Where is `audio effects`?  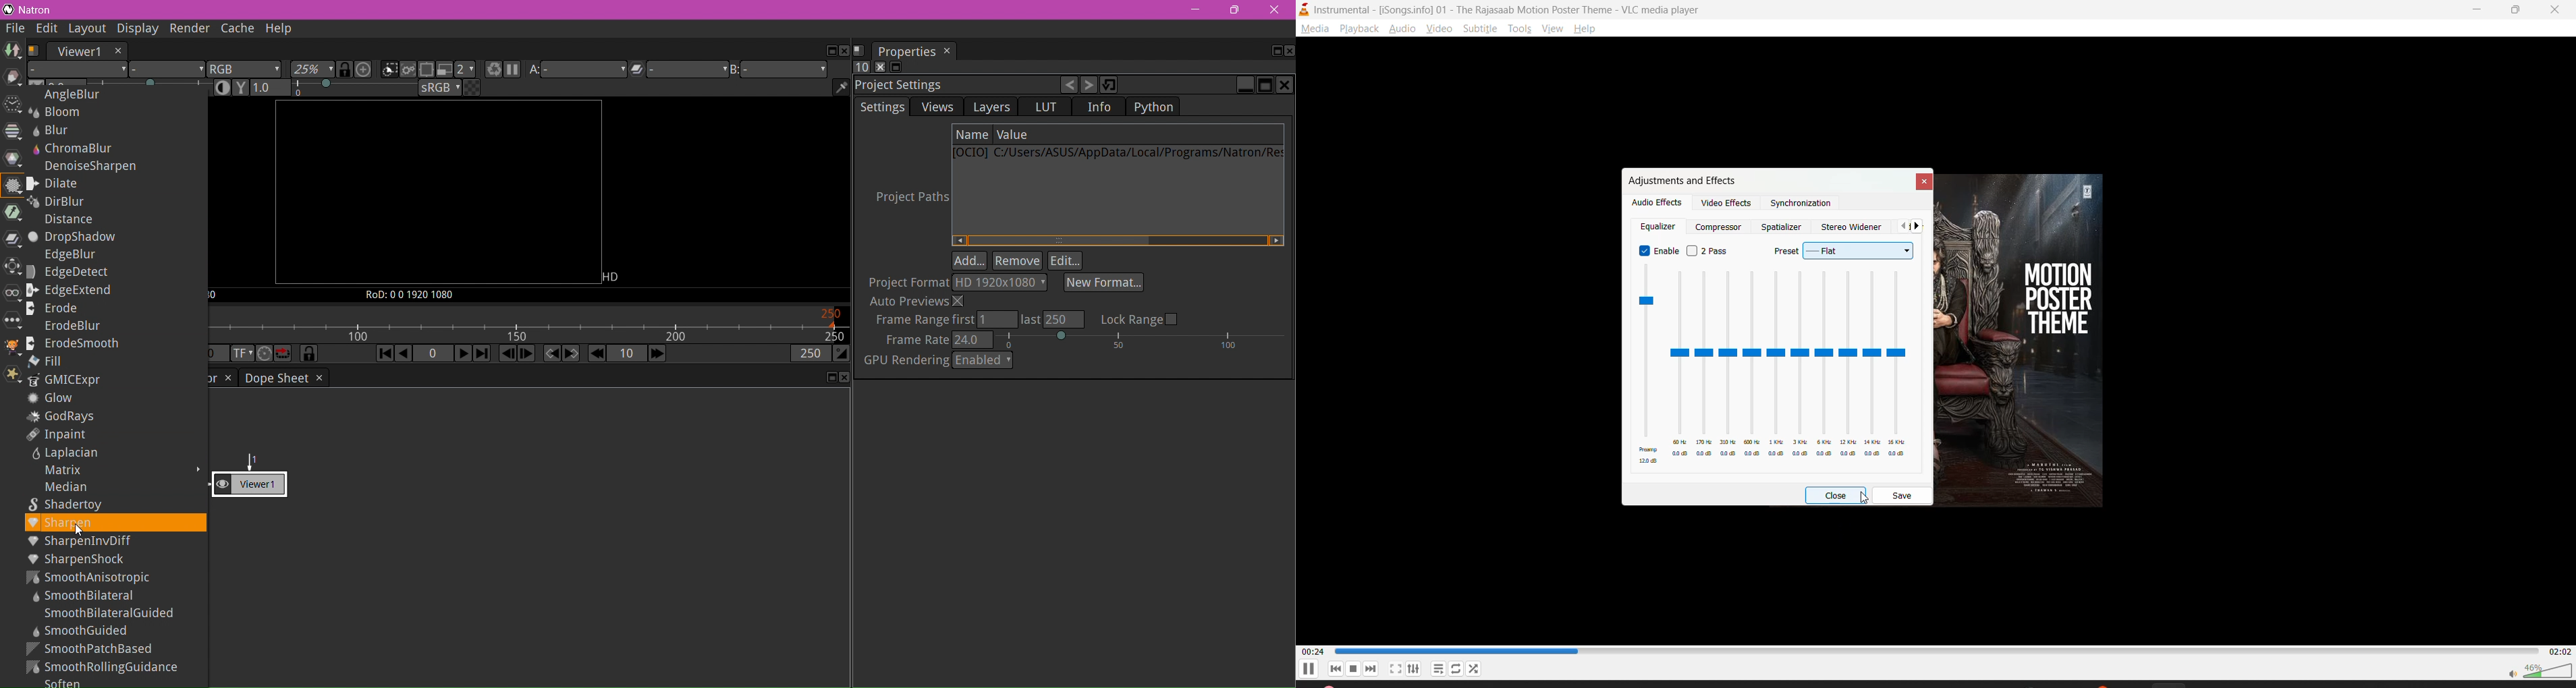 audio effects is located at coordinates (1657, 203).